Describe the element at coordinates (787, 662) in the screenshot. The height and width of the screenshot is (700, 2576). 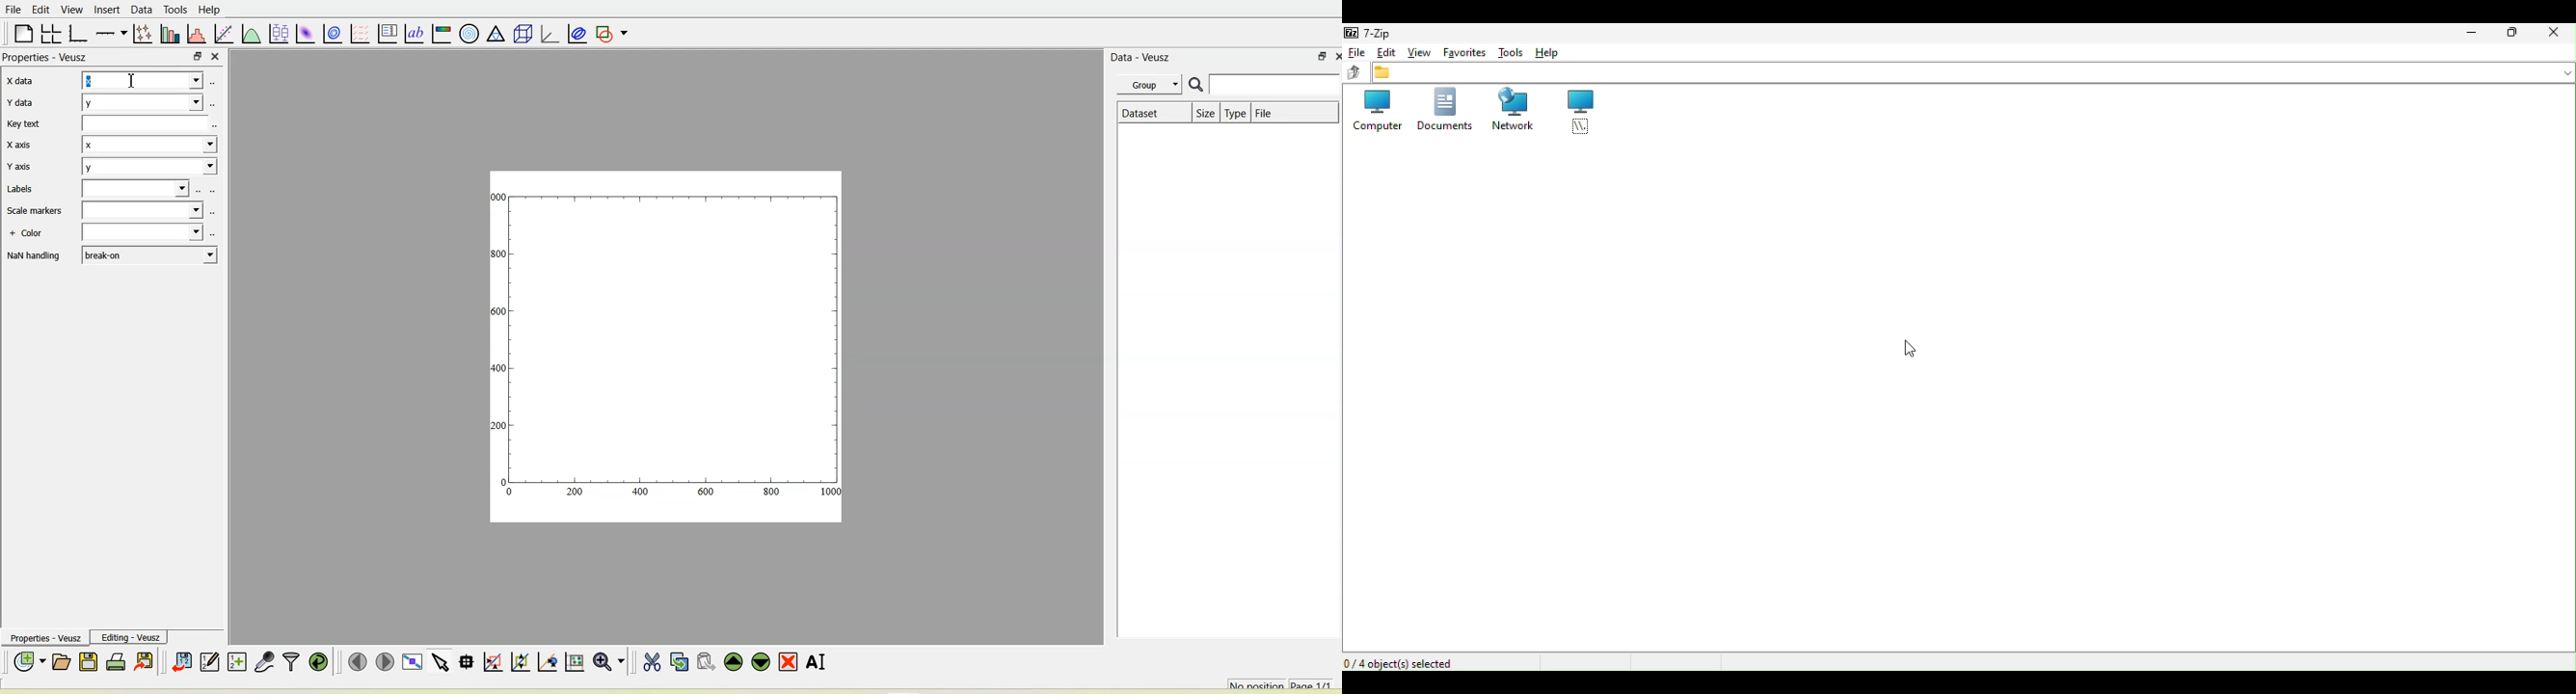
I see `Remove the selected widget` at that location.